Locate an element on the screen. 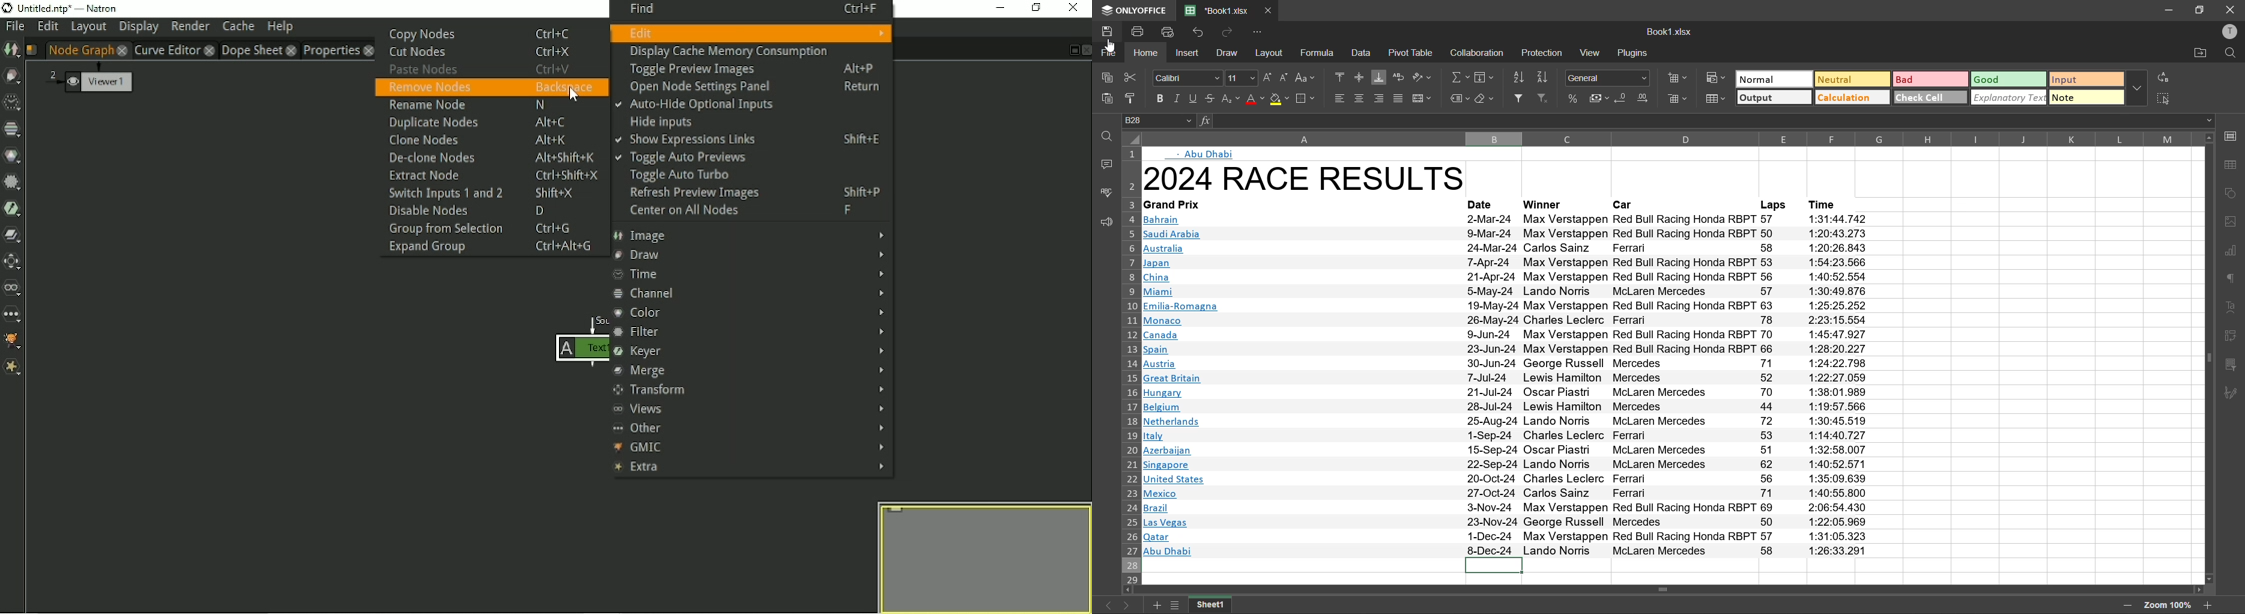 This screenshot has height=616, width=2268. sort ascending is located at coordinates (1521, 76).